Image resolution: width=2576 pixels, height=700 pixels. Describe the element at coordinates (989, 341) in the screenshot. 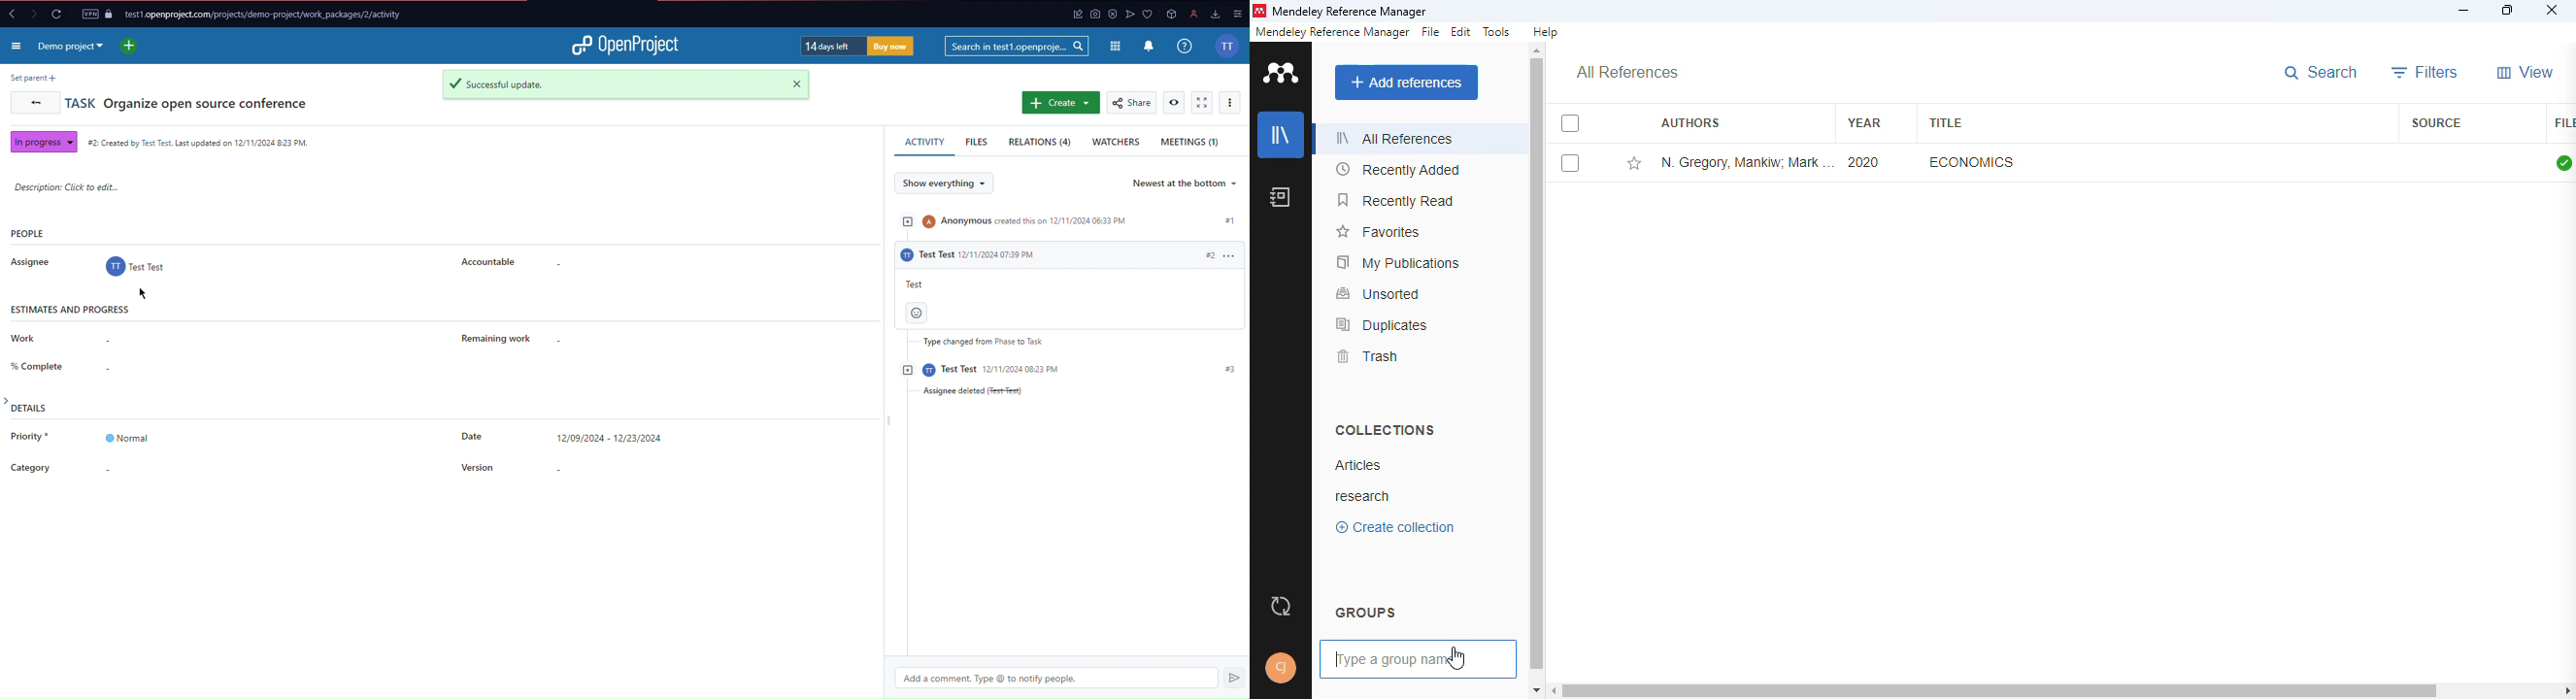

I see `Type changed from Phase to Task` at that location.